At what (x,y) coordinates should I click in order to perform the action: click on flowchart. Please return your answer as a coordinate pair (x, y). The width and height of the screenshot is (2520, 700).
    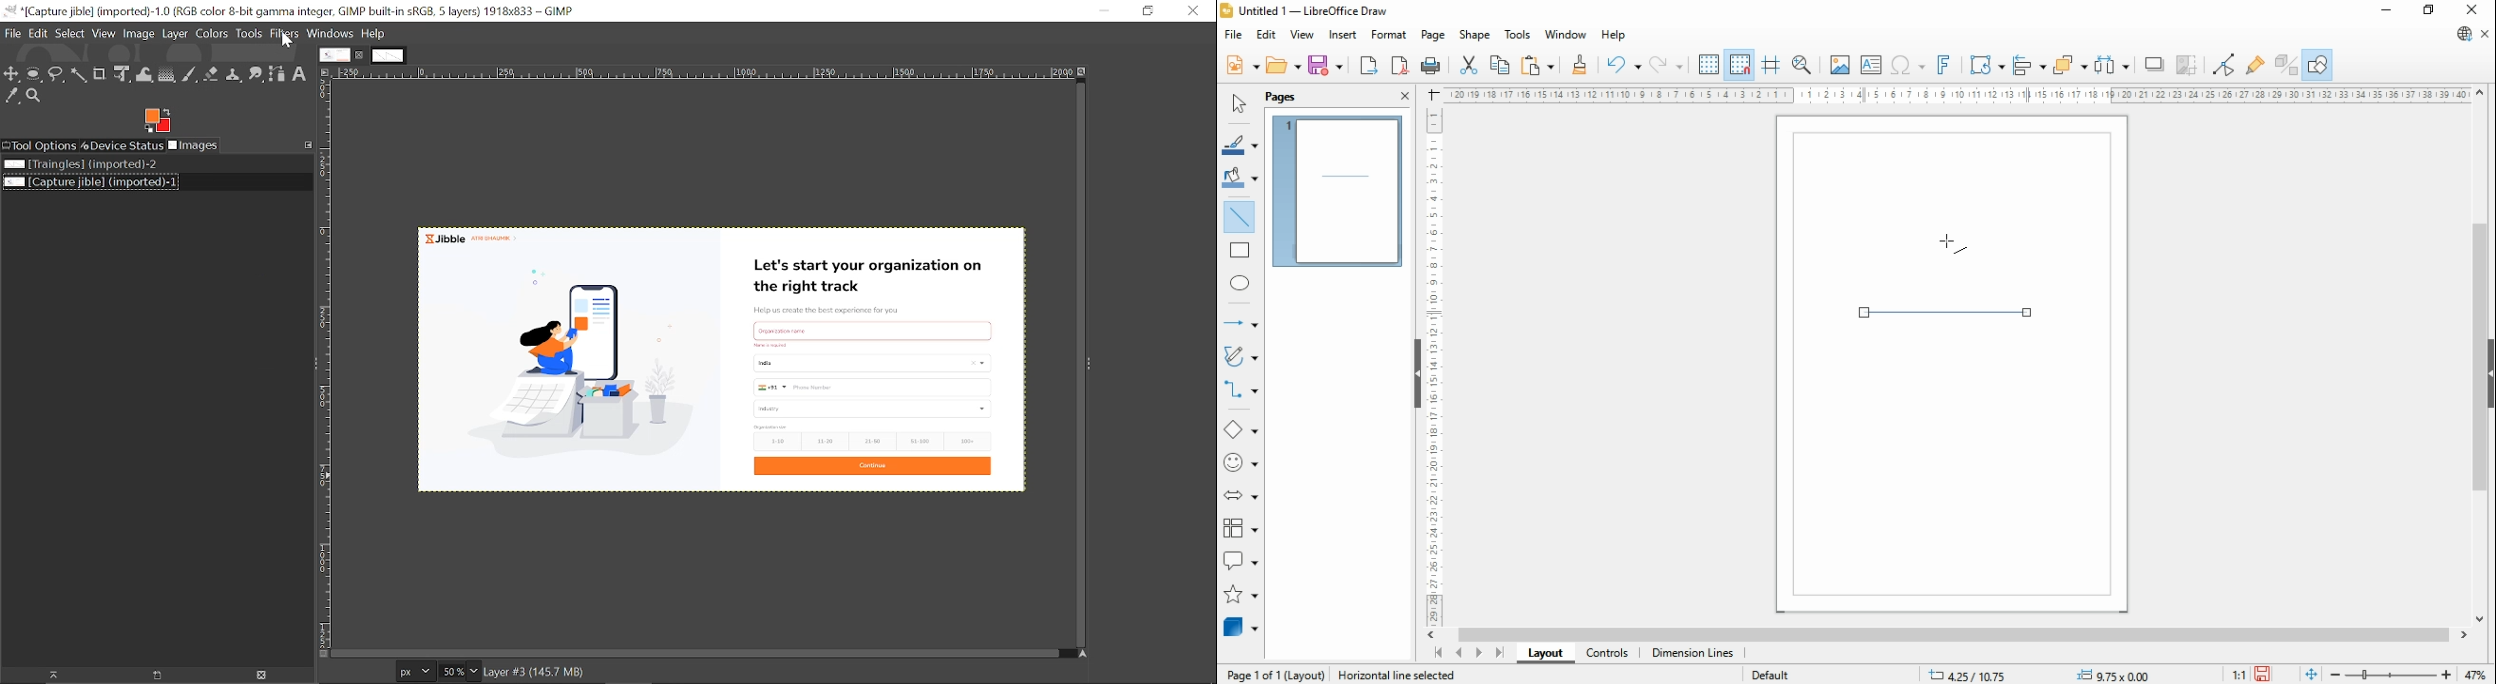
    Looking at the image, I should click on (1240, 529).